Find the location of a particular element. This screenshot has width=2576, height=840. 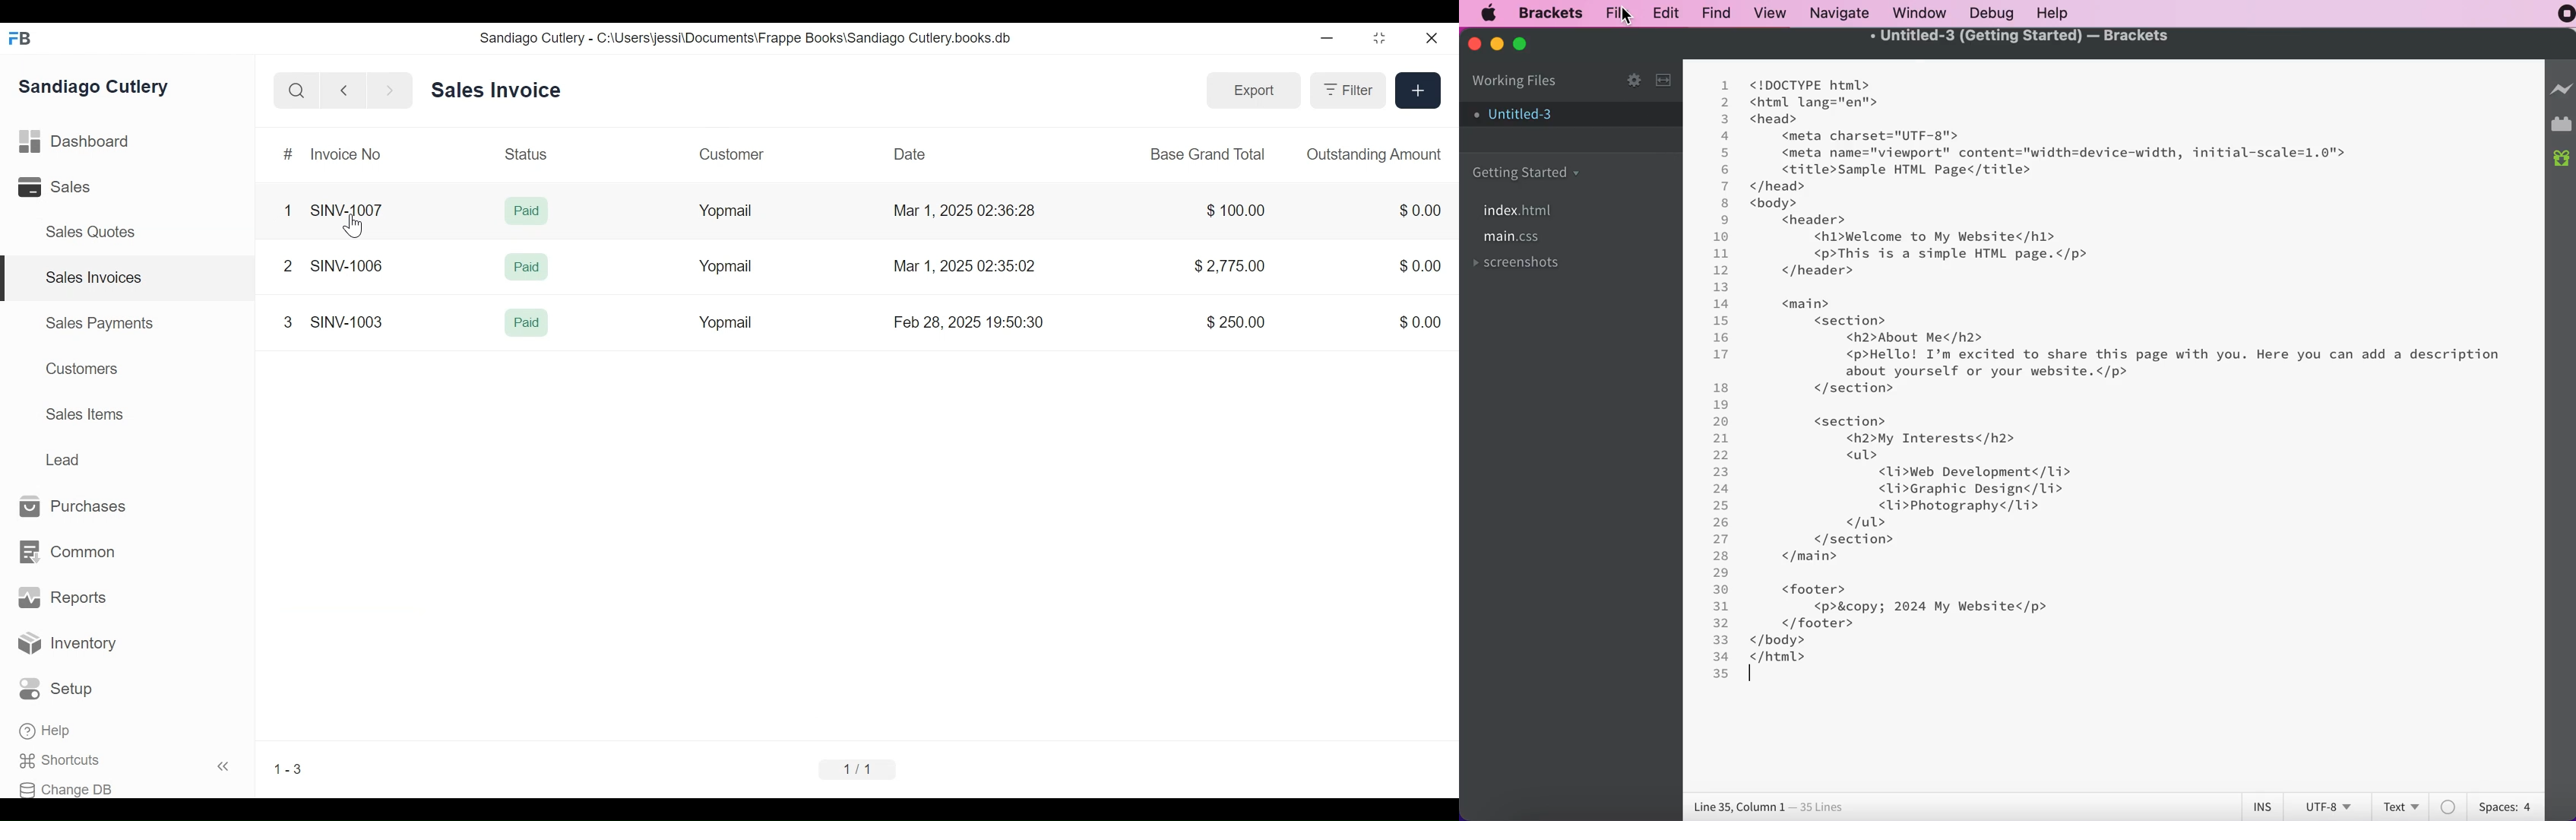

Paid is located at coordinates (527, 322).